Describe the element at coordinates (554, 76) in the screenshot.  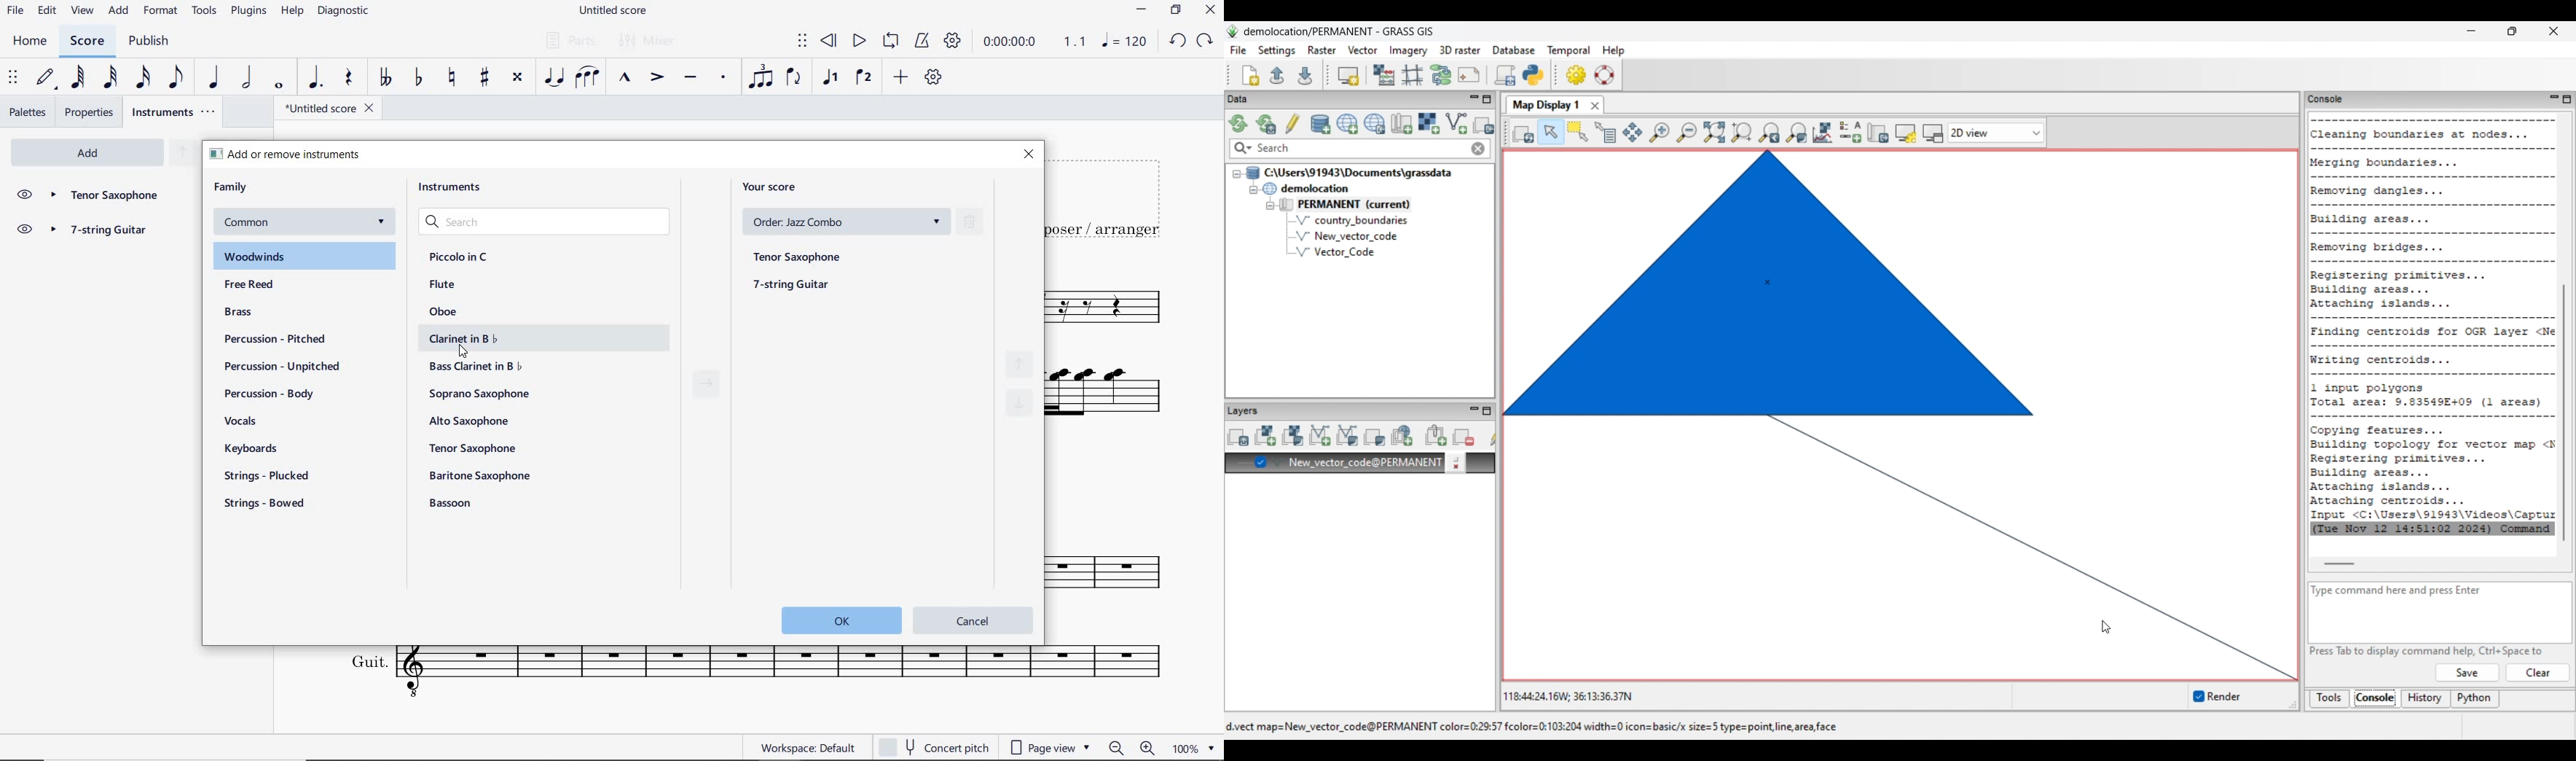
I see `TIE` at that location.